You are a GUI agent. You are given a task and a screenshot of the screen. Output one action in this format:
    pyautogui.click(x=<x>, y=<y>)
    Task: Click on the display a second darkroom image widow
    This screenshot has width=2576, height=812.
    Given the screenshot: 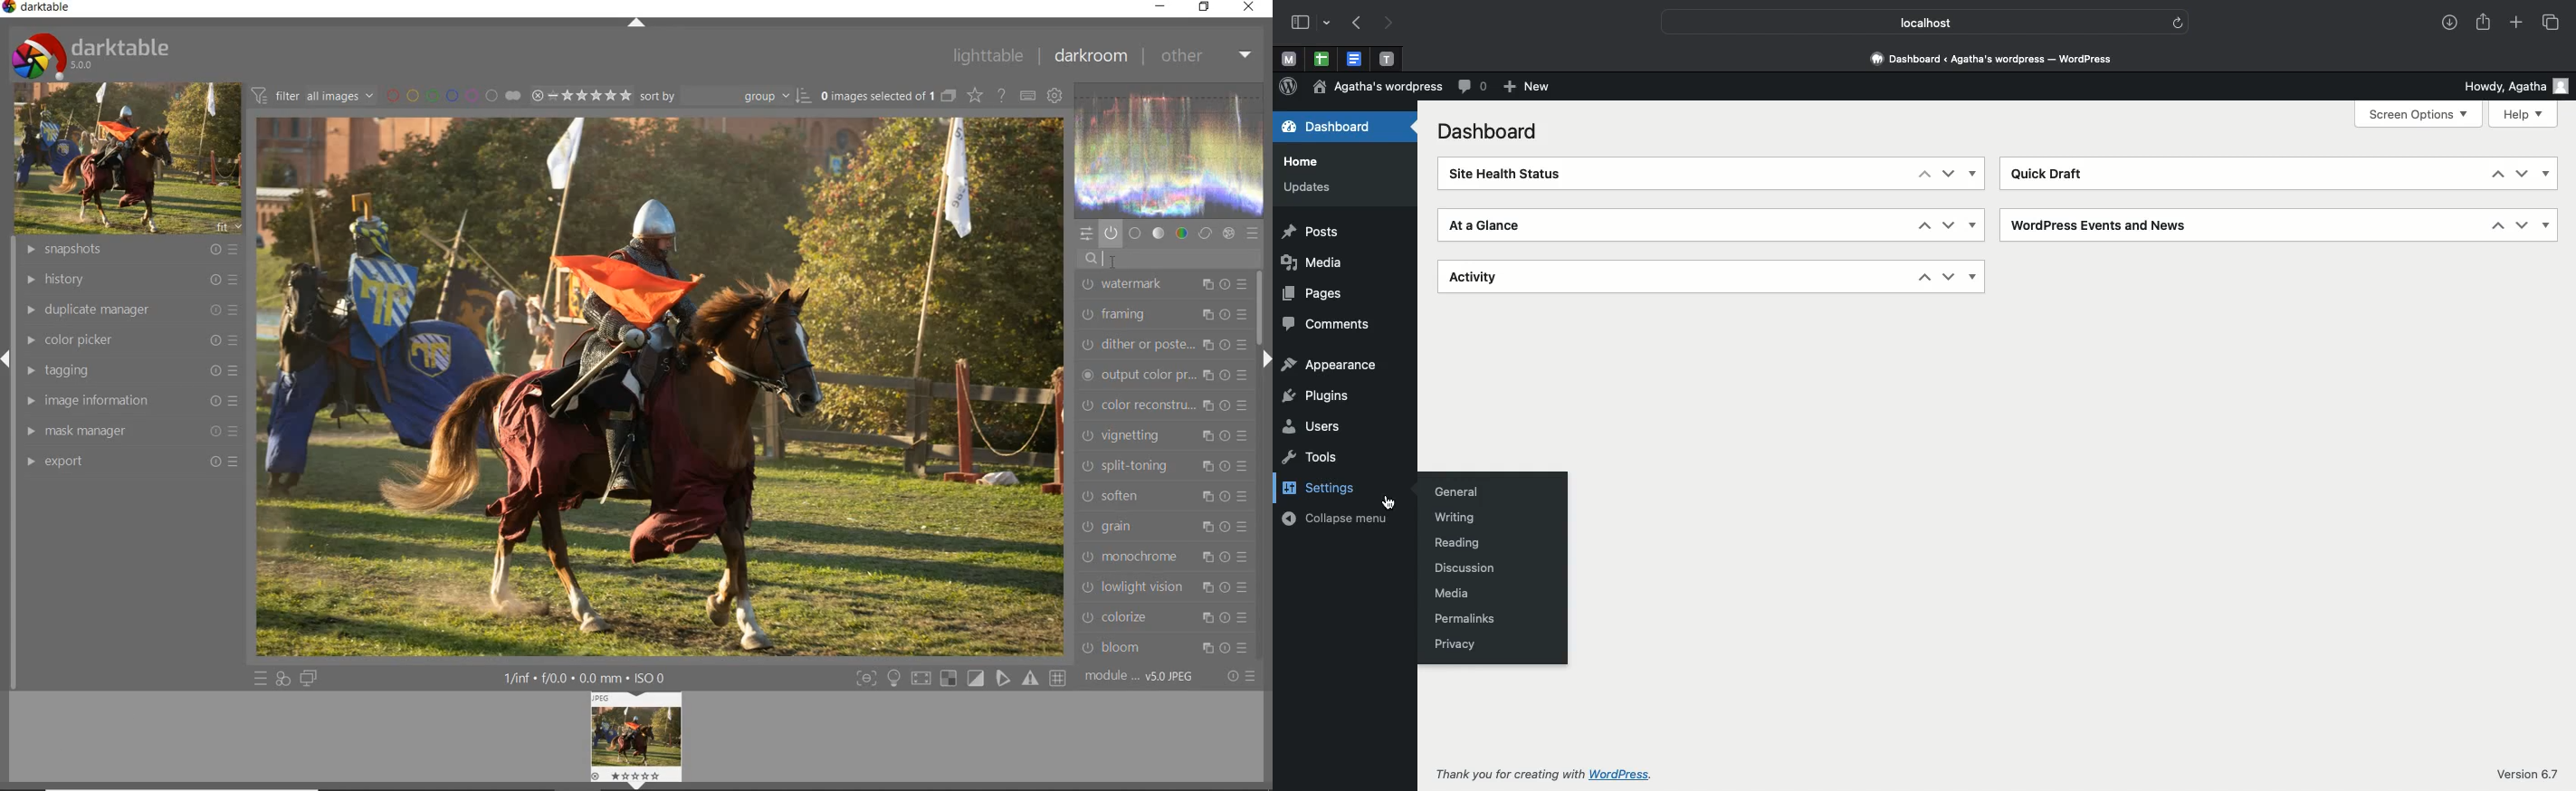 What is the action you would take?
    pyautogui.click(x=309, y=677)
    